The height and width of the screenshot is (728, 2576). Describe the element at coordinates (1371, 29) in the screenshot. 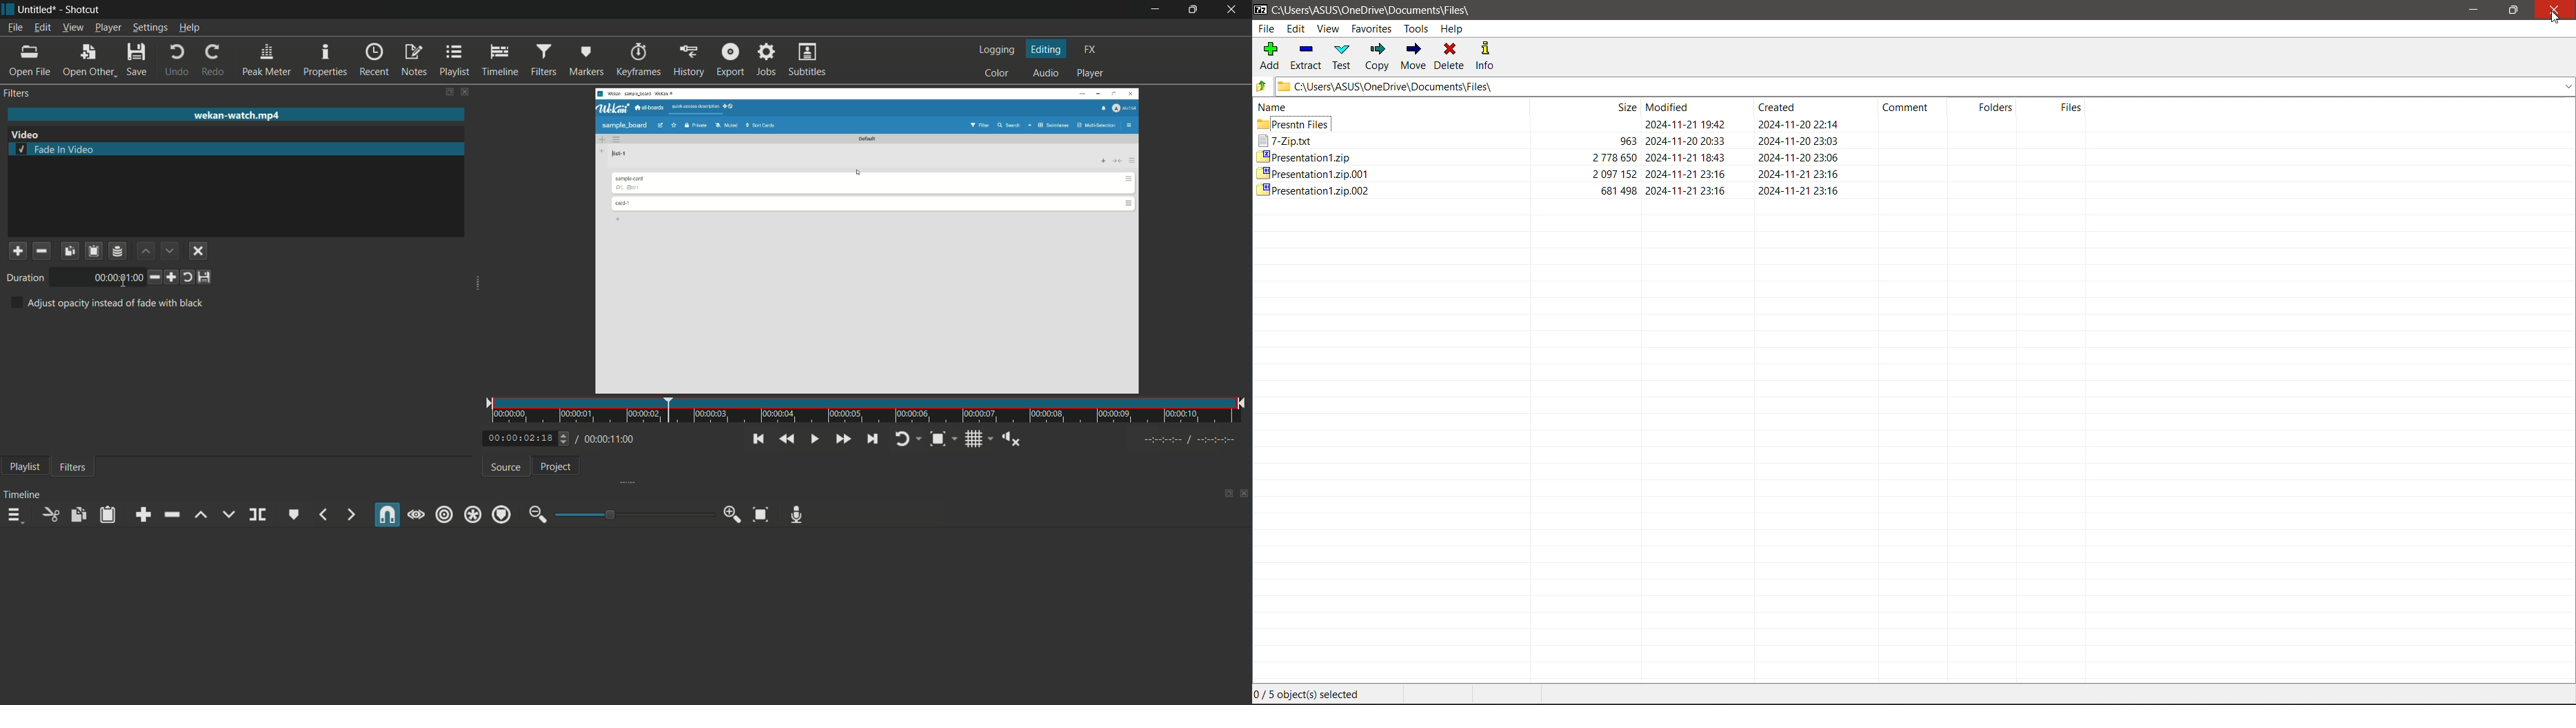

I see `Favorites` at that location.